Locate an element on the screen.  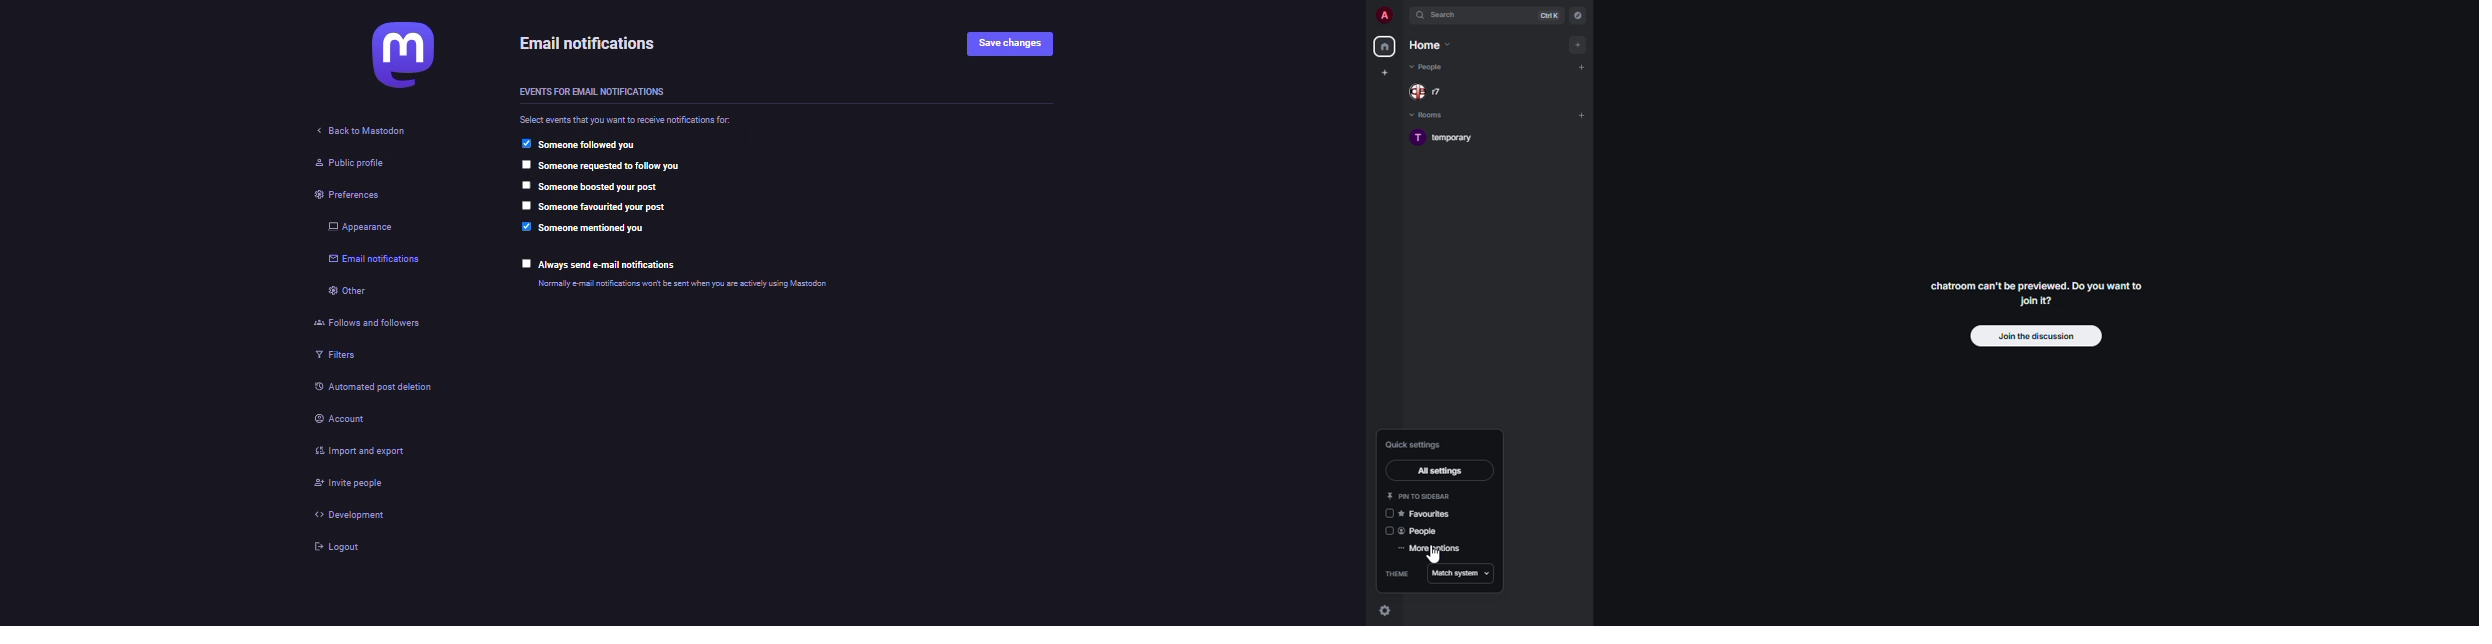
automated post deletion is located at coordinates (376, 390).